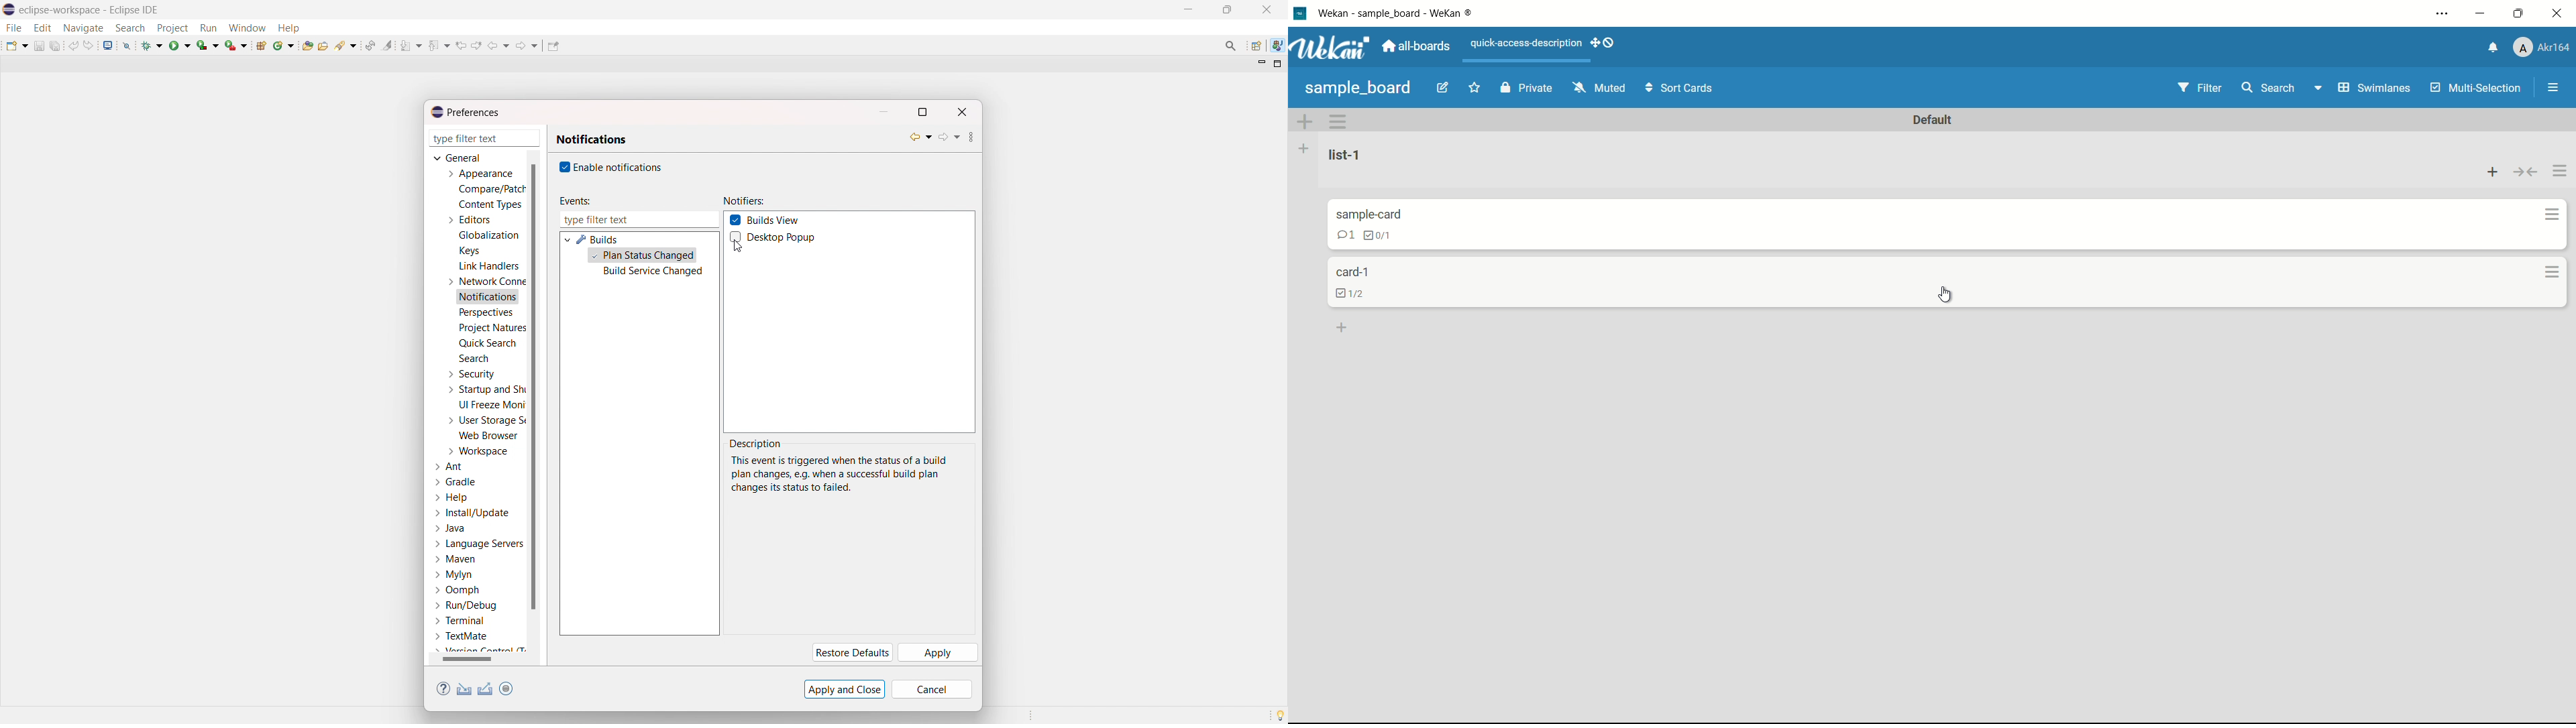  What do you see at coordinates (2491, 167) in the screenshot?
I see `add card to top of list` at bounding box center [2491, 167].